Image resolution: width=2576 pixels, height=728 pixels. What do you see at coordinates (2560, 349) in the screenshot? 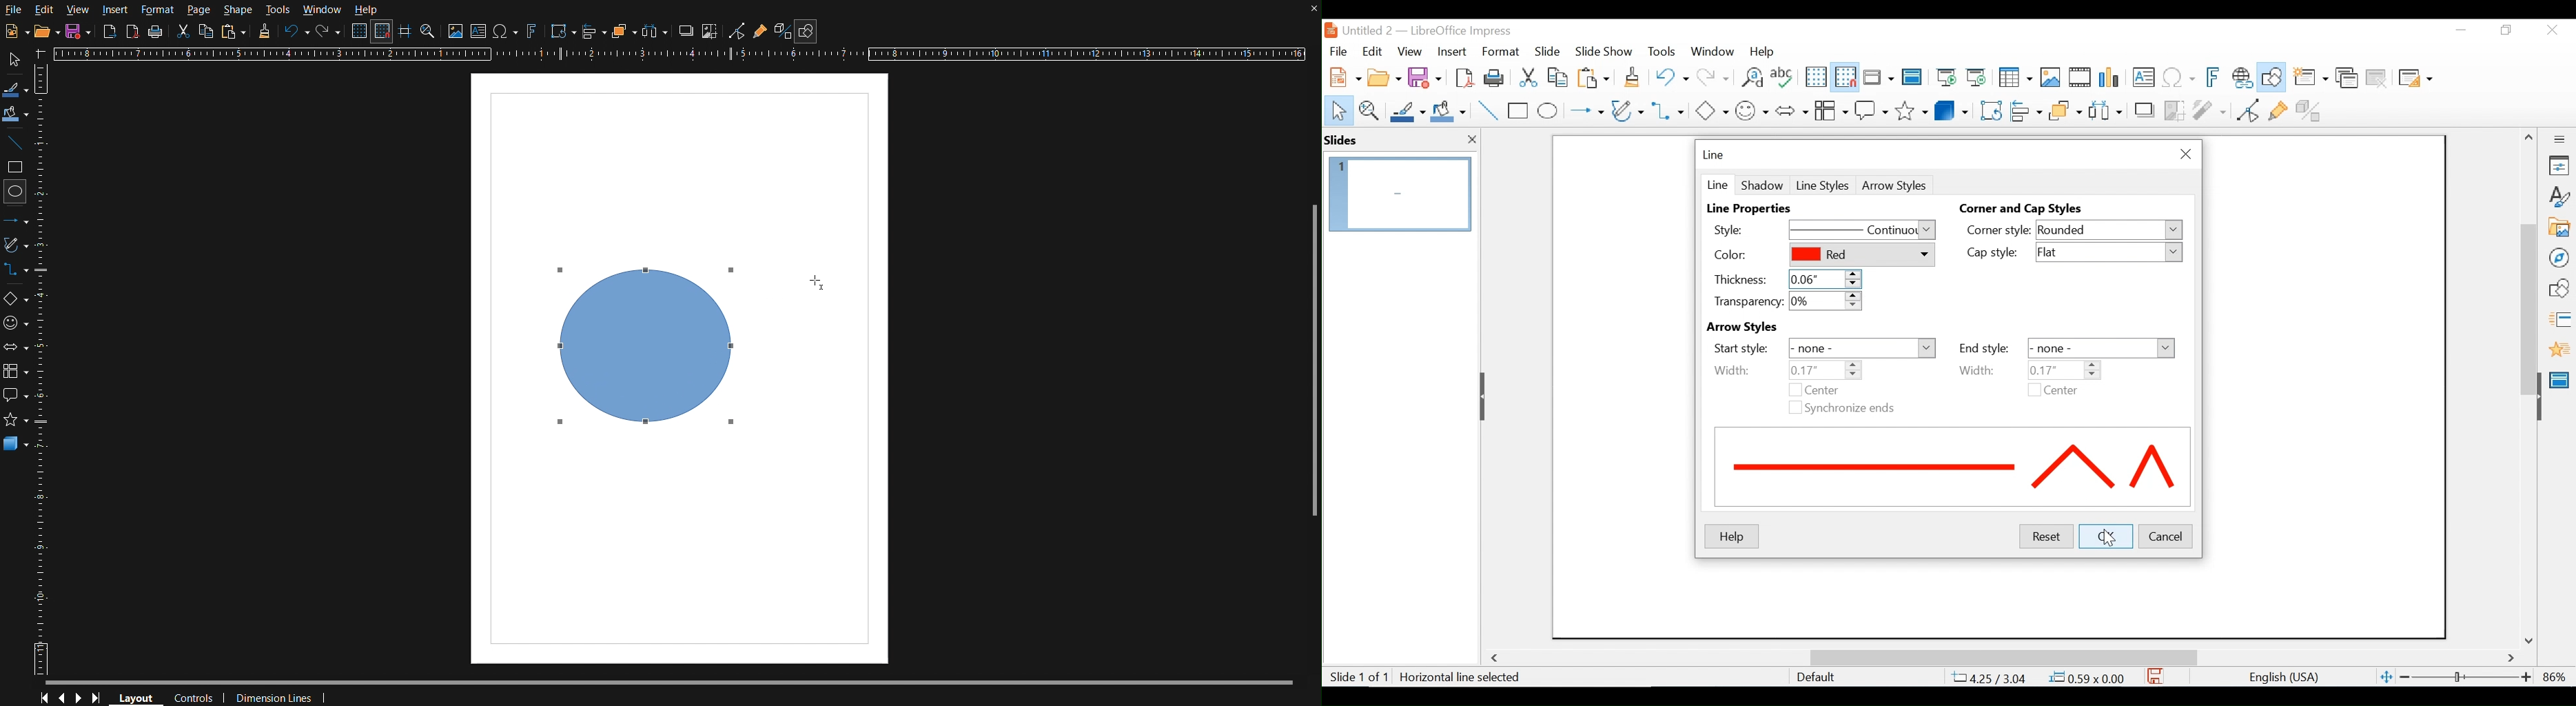
I see `Animation` at bounding box center [2560, 349].